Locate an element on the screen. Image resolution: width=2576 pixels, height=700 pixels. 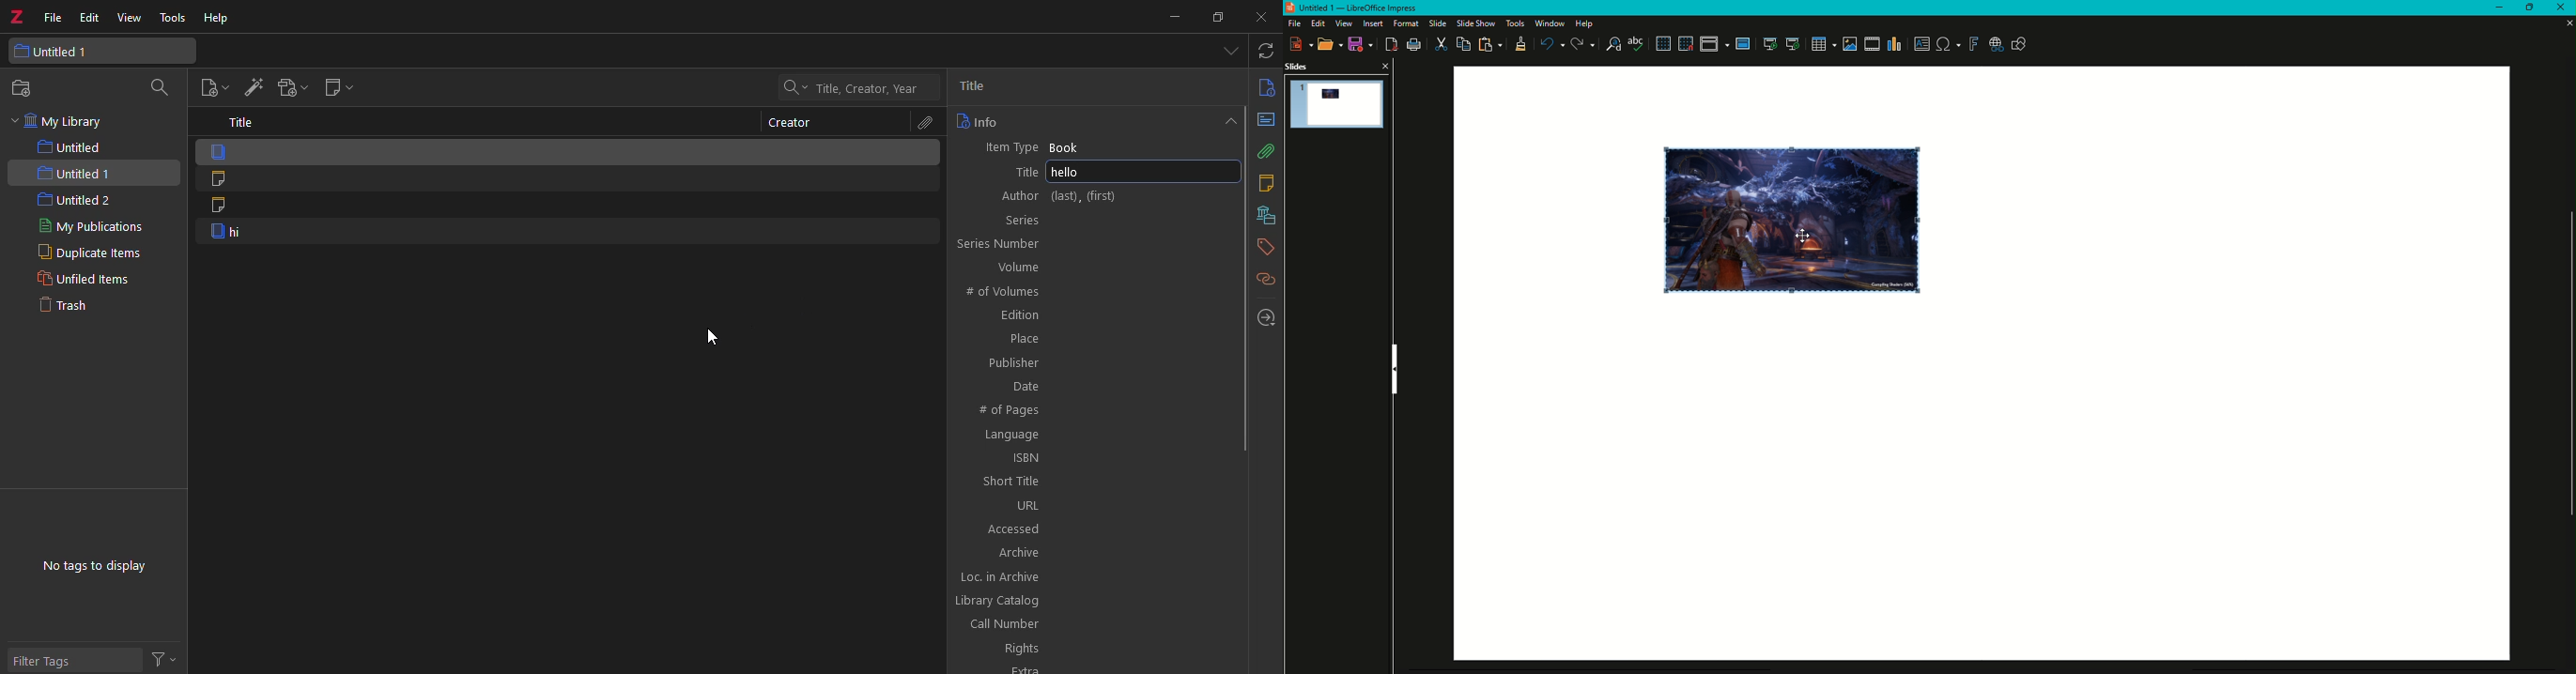
Clone Formatting is located at coordinates (1520, 46).